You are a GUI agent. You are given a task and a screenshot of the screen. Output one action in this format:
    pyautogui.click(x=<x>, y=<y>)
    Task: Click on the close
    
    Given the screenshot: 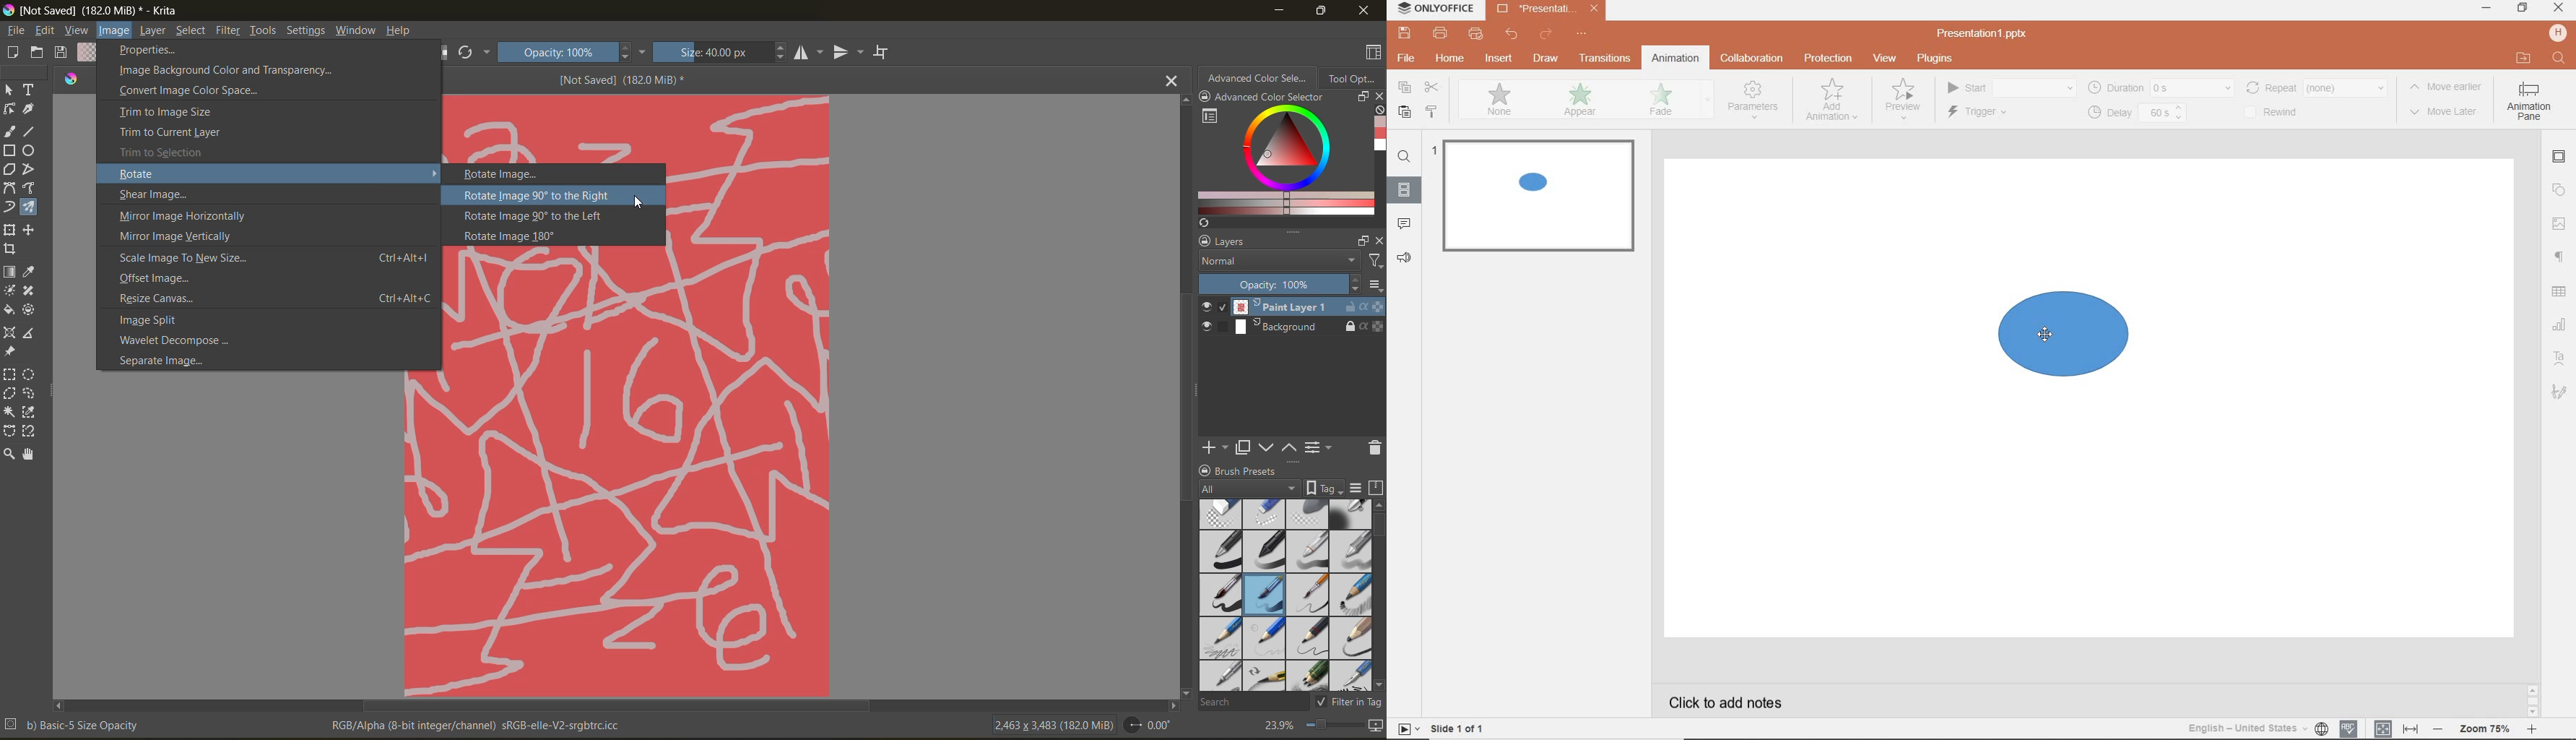 What is the action you would take?
    pyautogui.click(x=1366, y=12)
    